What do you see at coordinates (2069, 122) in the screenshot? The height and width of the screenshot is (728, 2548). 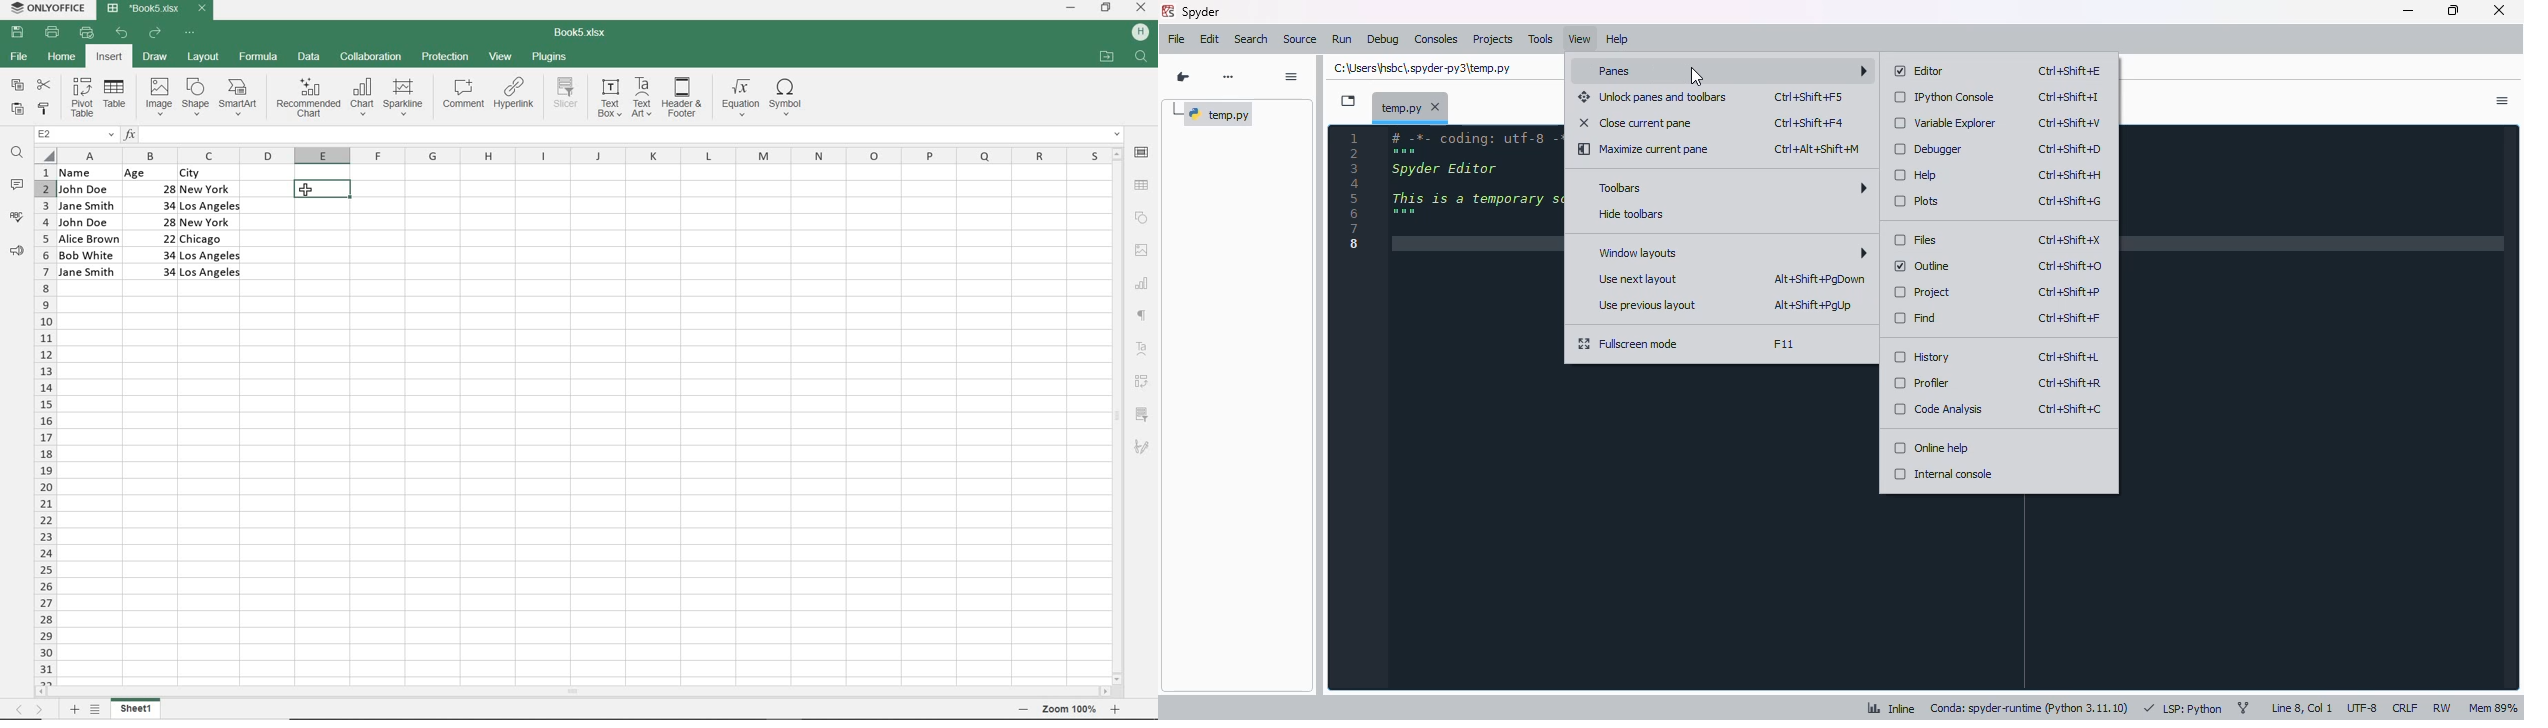 I see `shortcut for variable explorer` at bounding box center [2069, 122].